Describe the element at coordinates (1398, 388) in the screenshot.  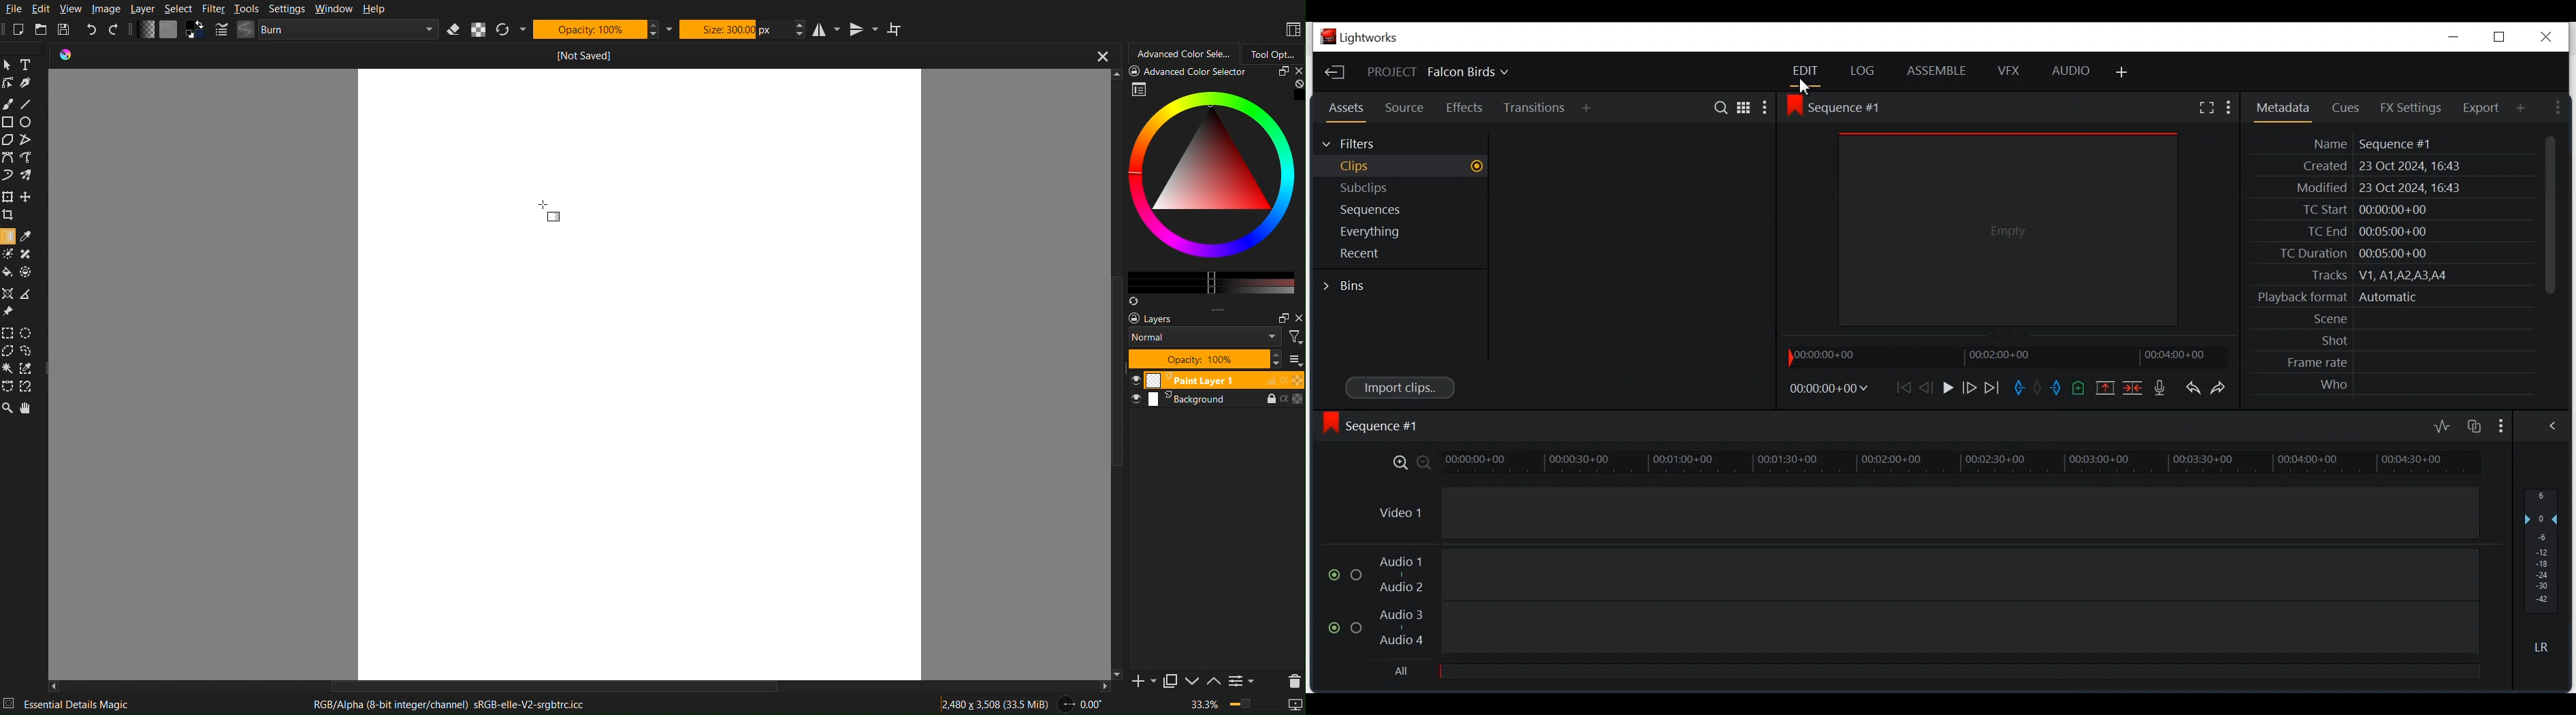
I see `Import clips` at that location.